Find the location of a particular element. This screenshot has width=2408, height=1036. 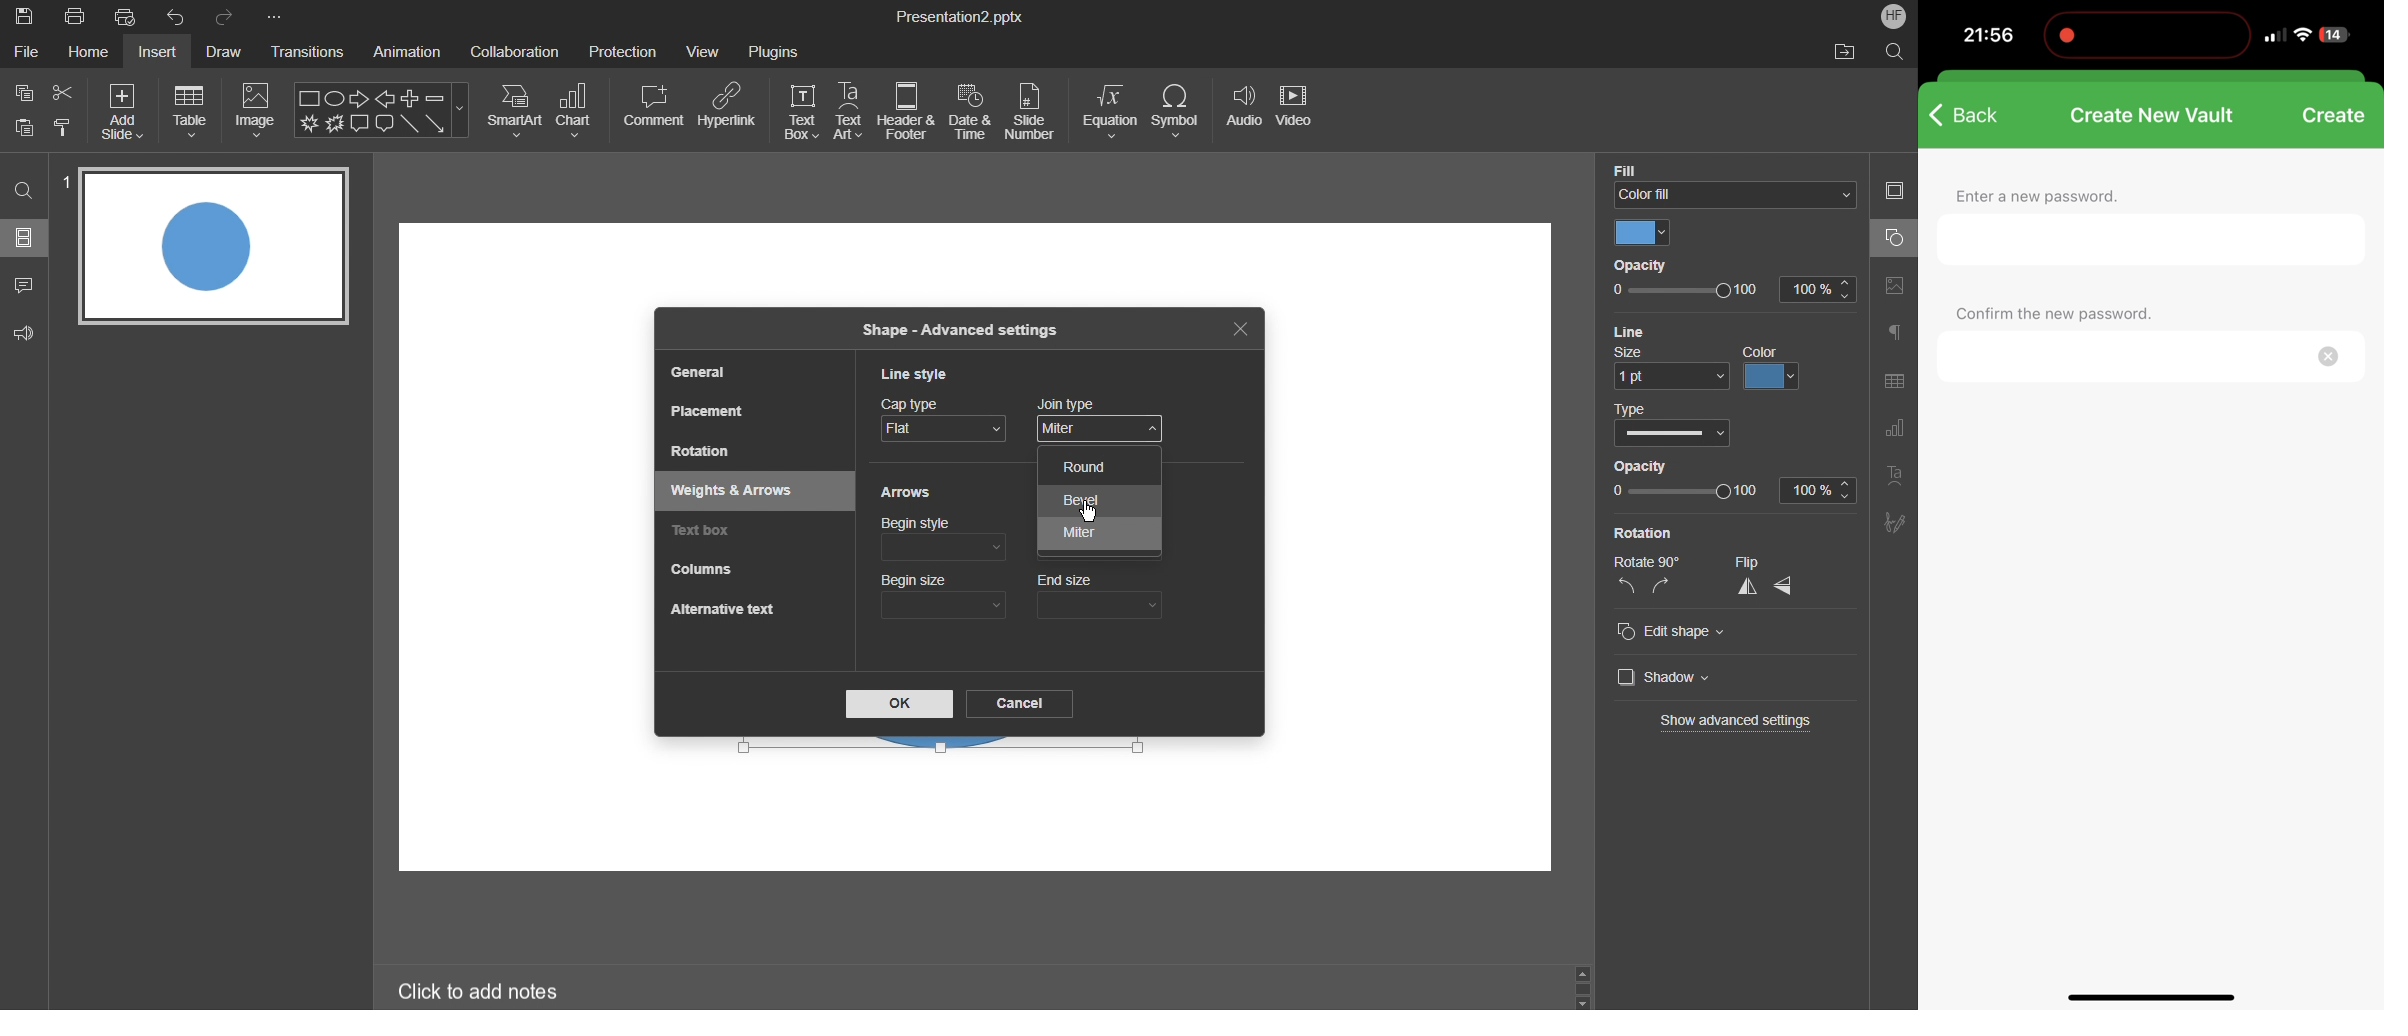

Search is located at coordinates (1895, 51).